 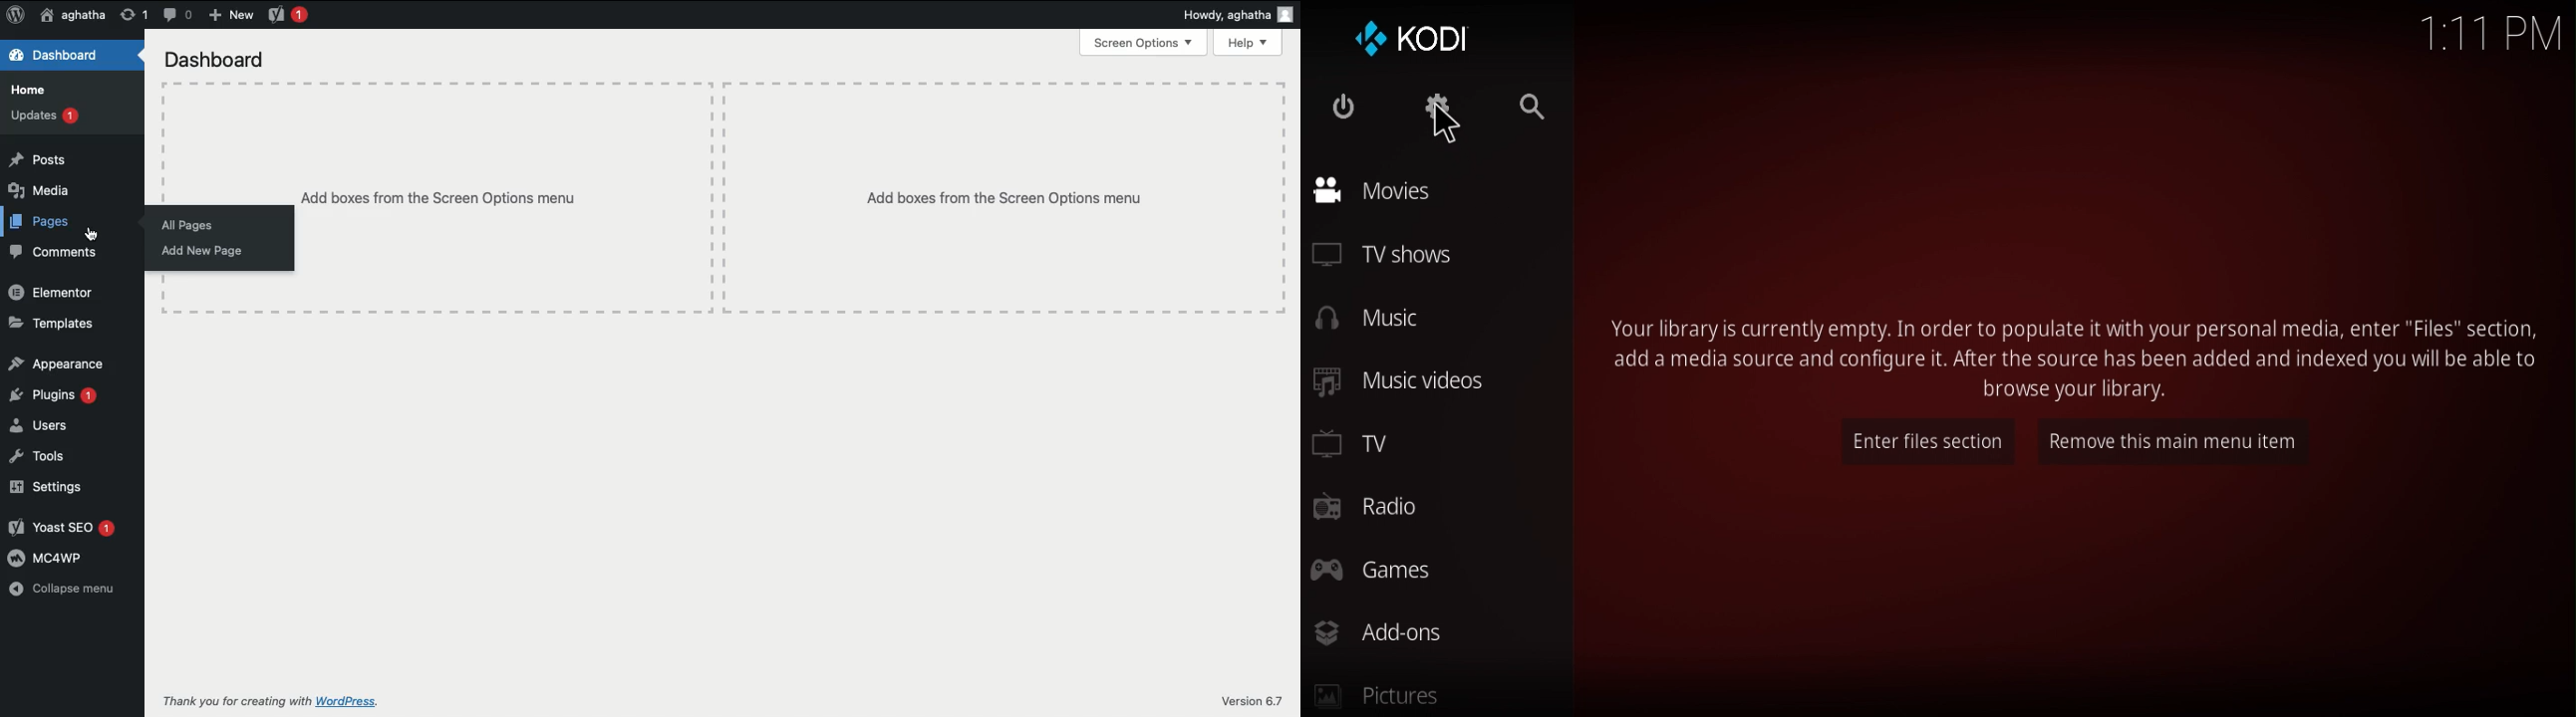 What do you see at coordinates (1369, 442) in the screenshot?
I see `TV` at bounding box center [1369, 442].